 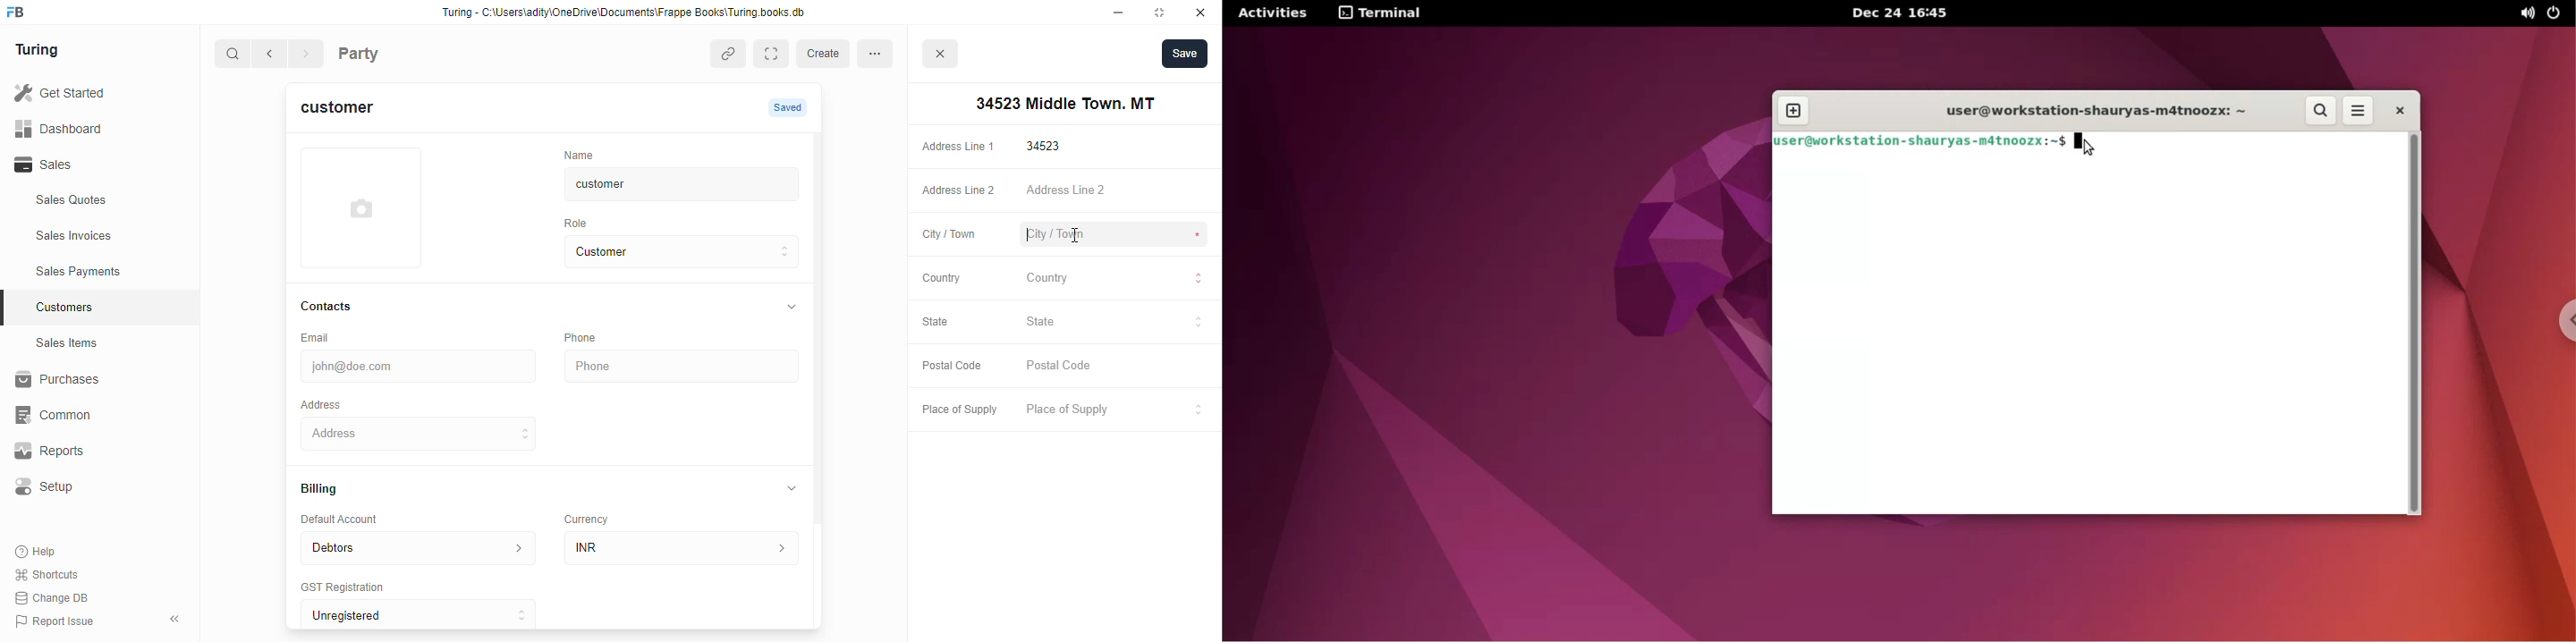 What do you see at coordinates (361, 207) in the screenshot?
I see `add profile photo` at bounding box center [361, 207].